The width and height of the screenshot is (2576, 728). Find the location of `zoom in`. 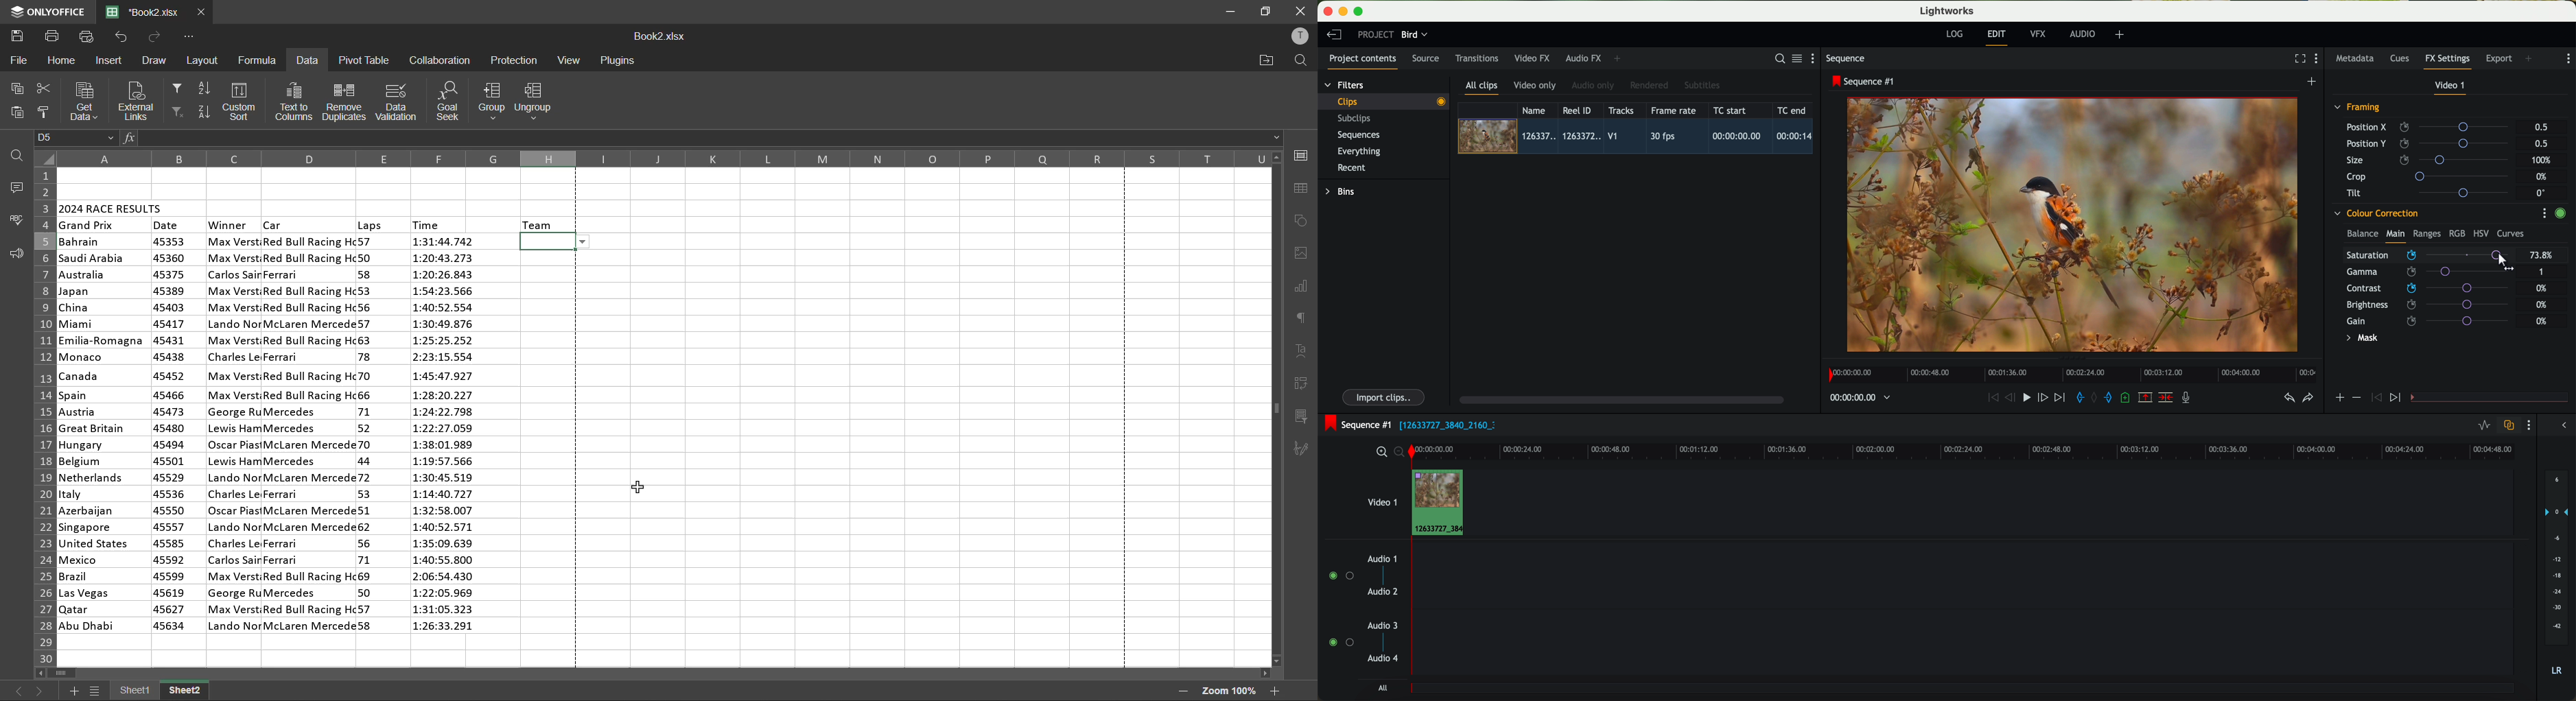

zoom in is located at coordinates (1380, 452).